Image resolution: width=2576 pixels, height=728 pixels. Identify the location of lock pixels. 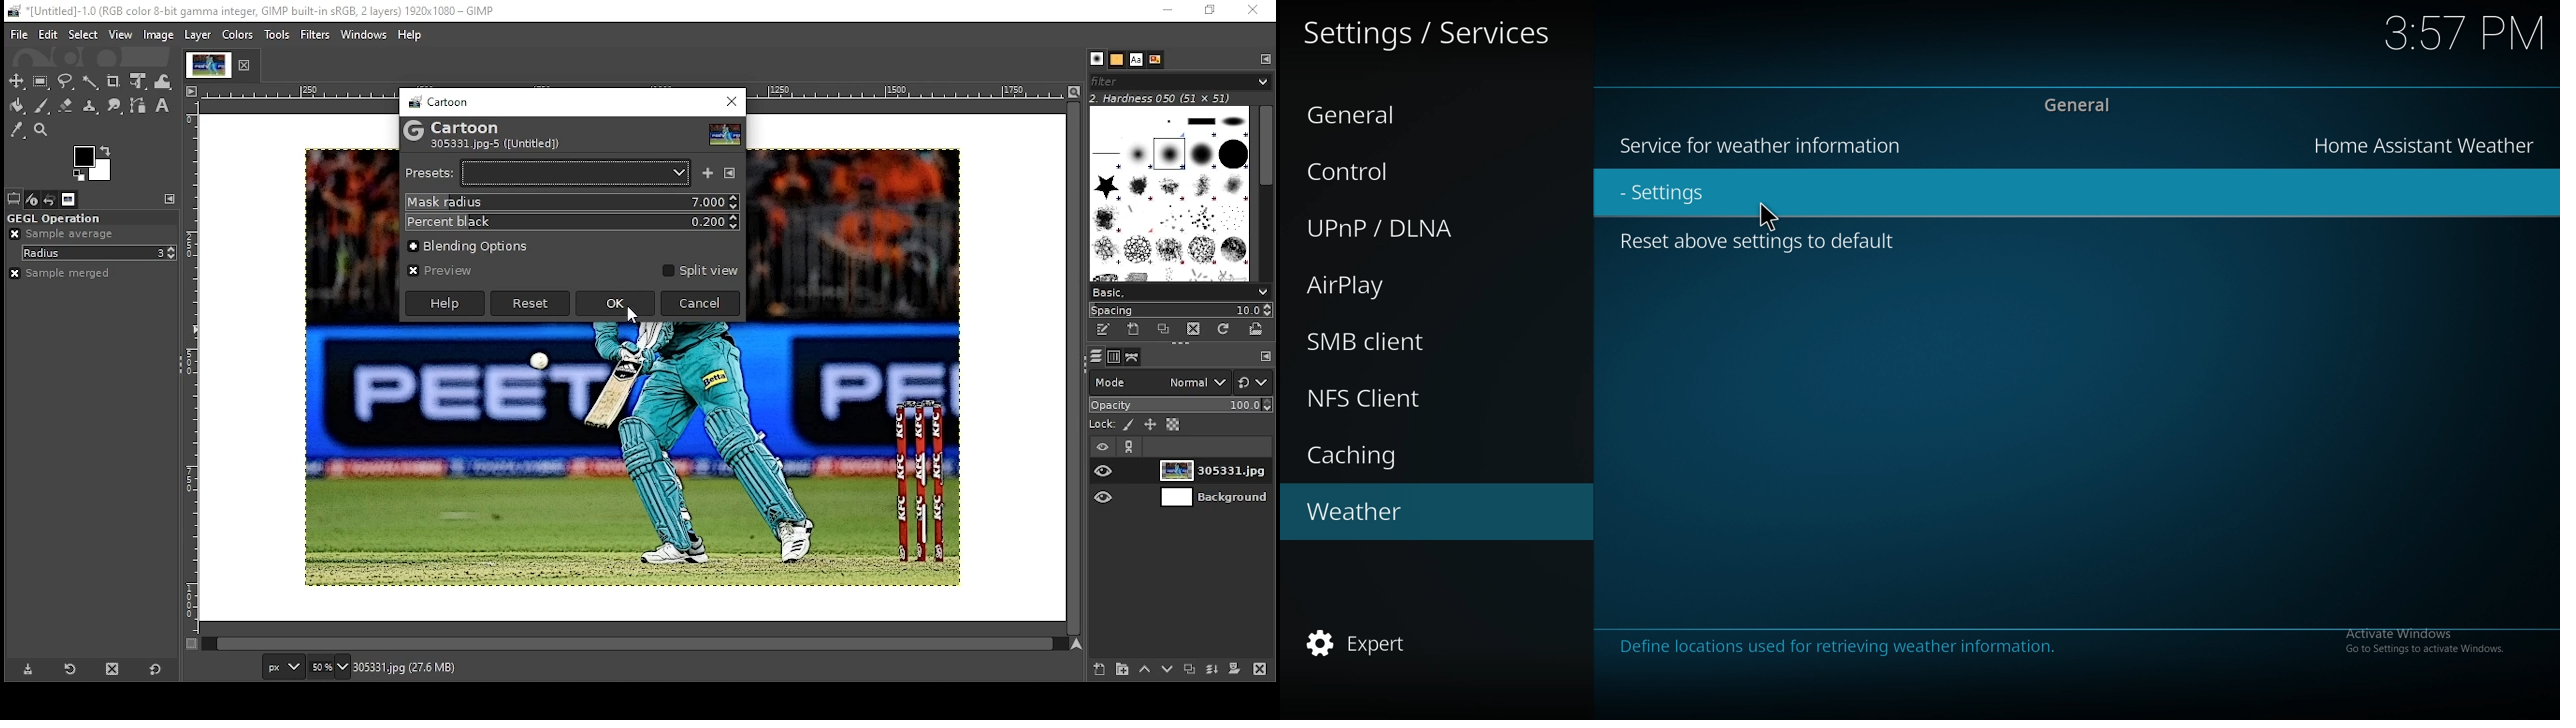
(1128, 425).